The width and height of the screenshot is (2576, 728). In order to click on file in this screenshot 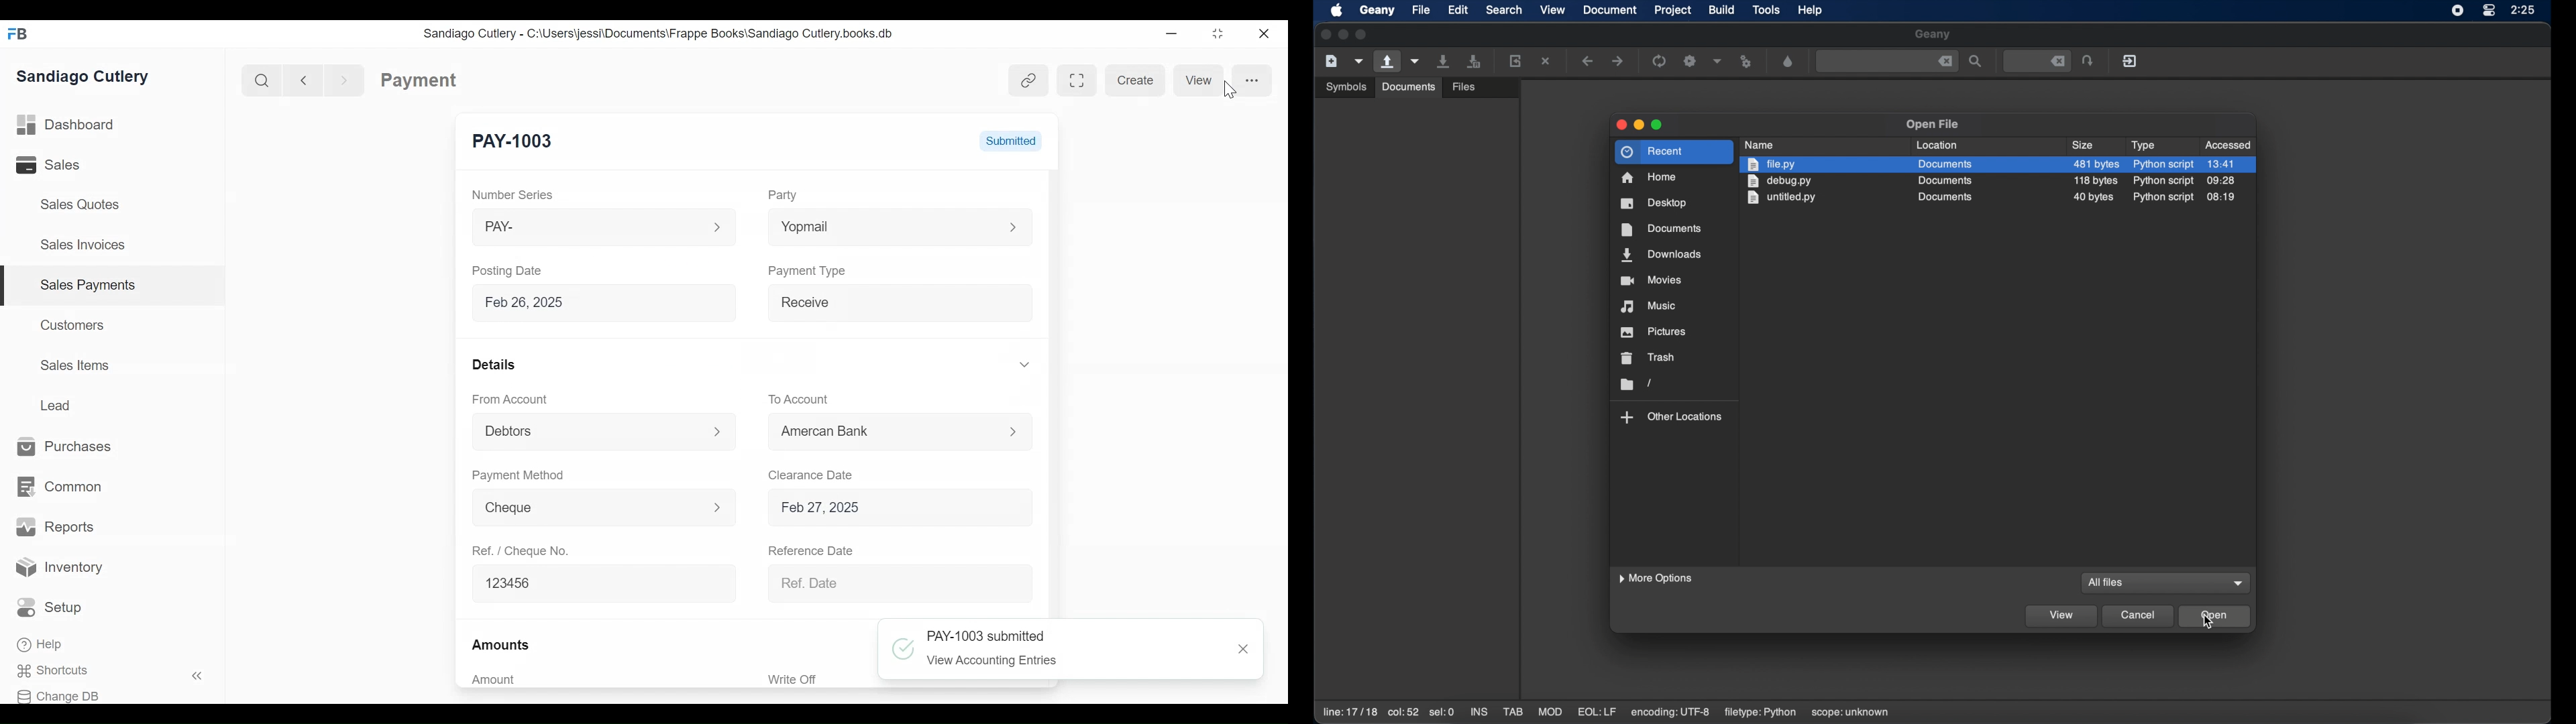, I will do `click(1421, 10)`.